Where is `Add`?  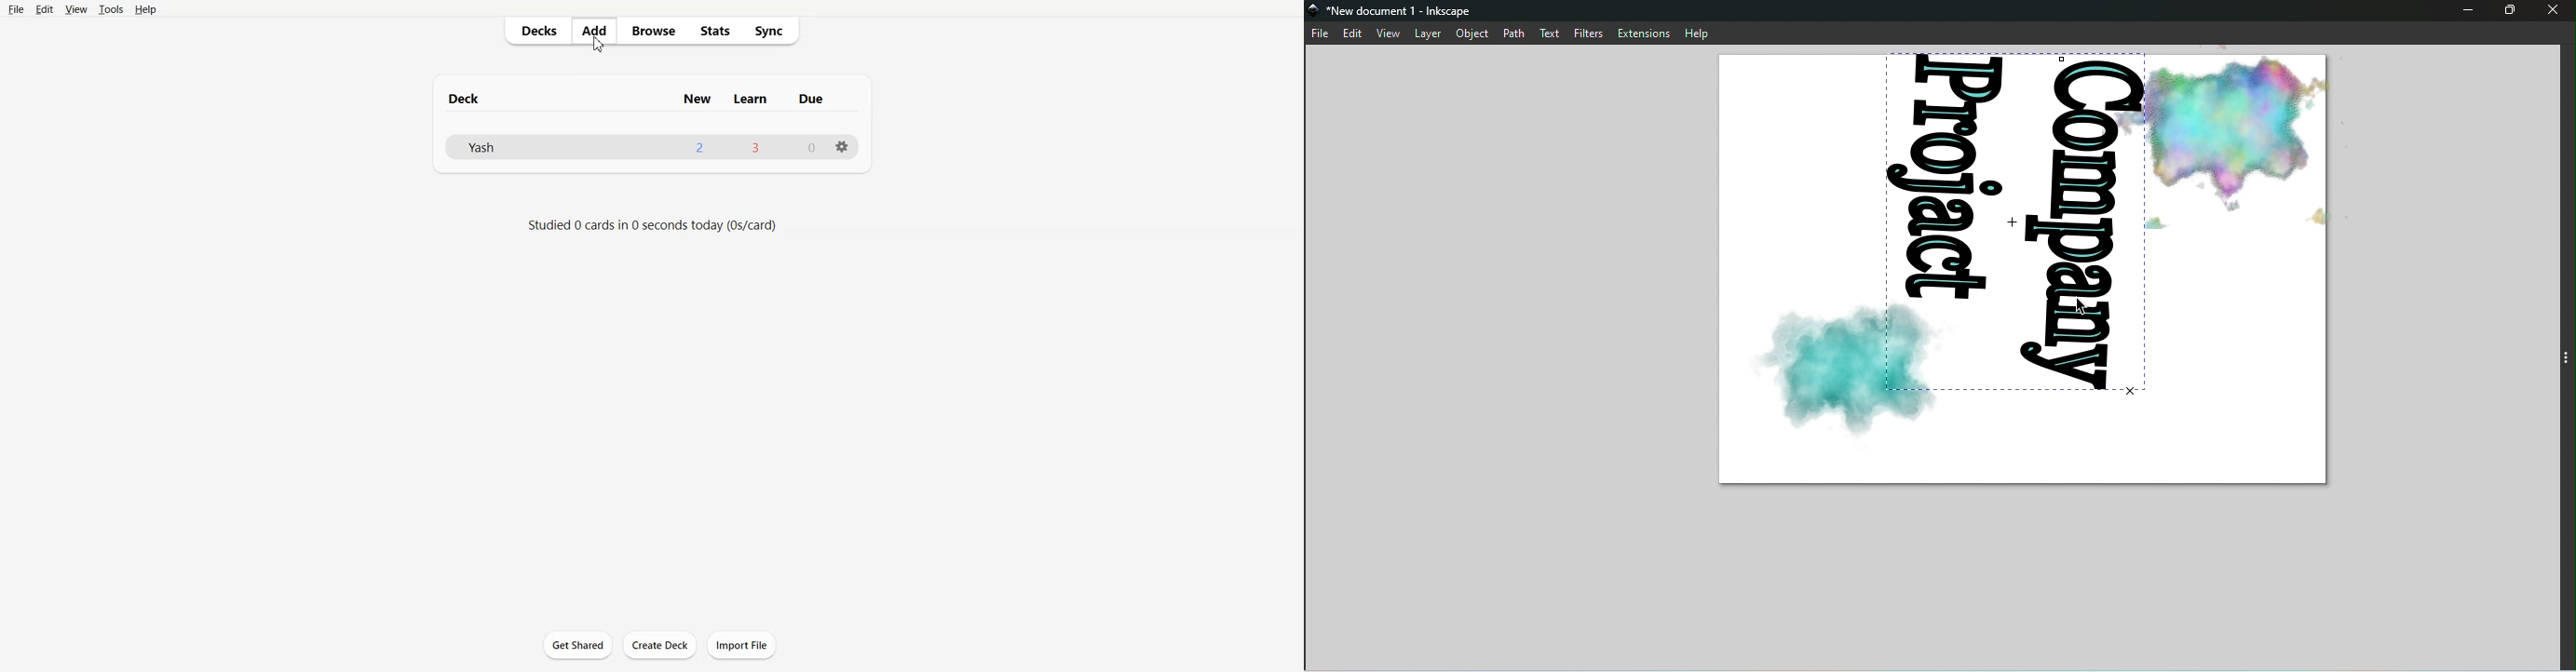 Add is located at coordinates (594, 31).